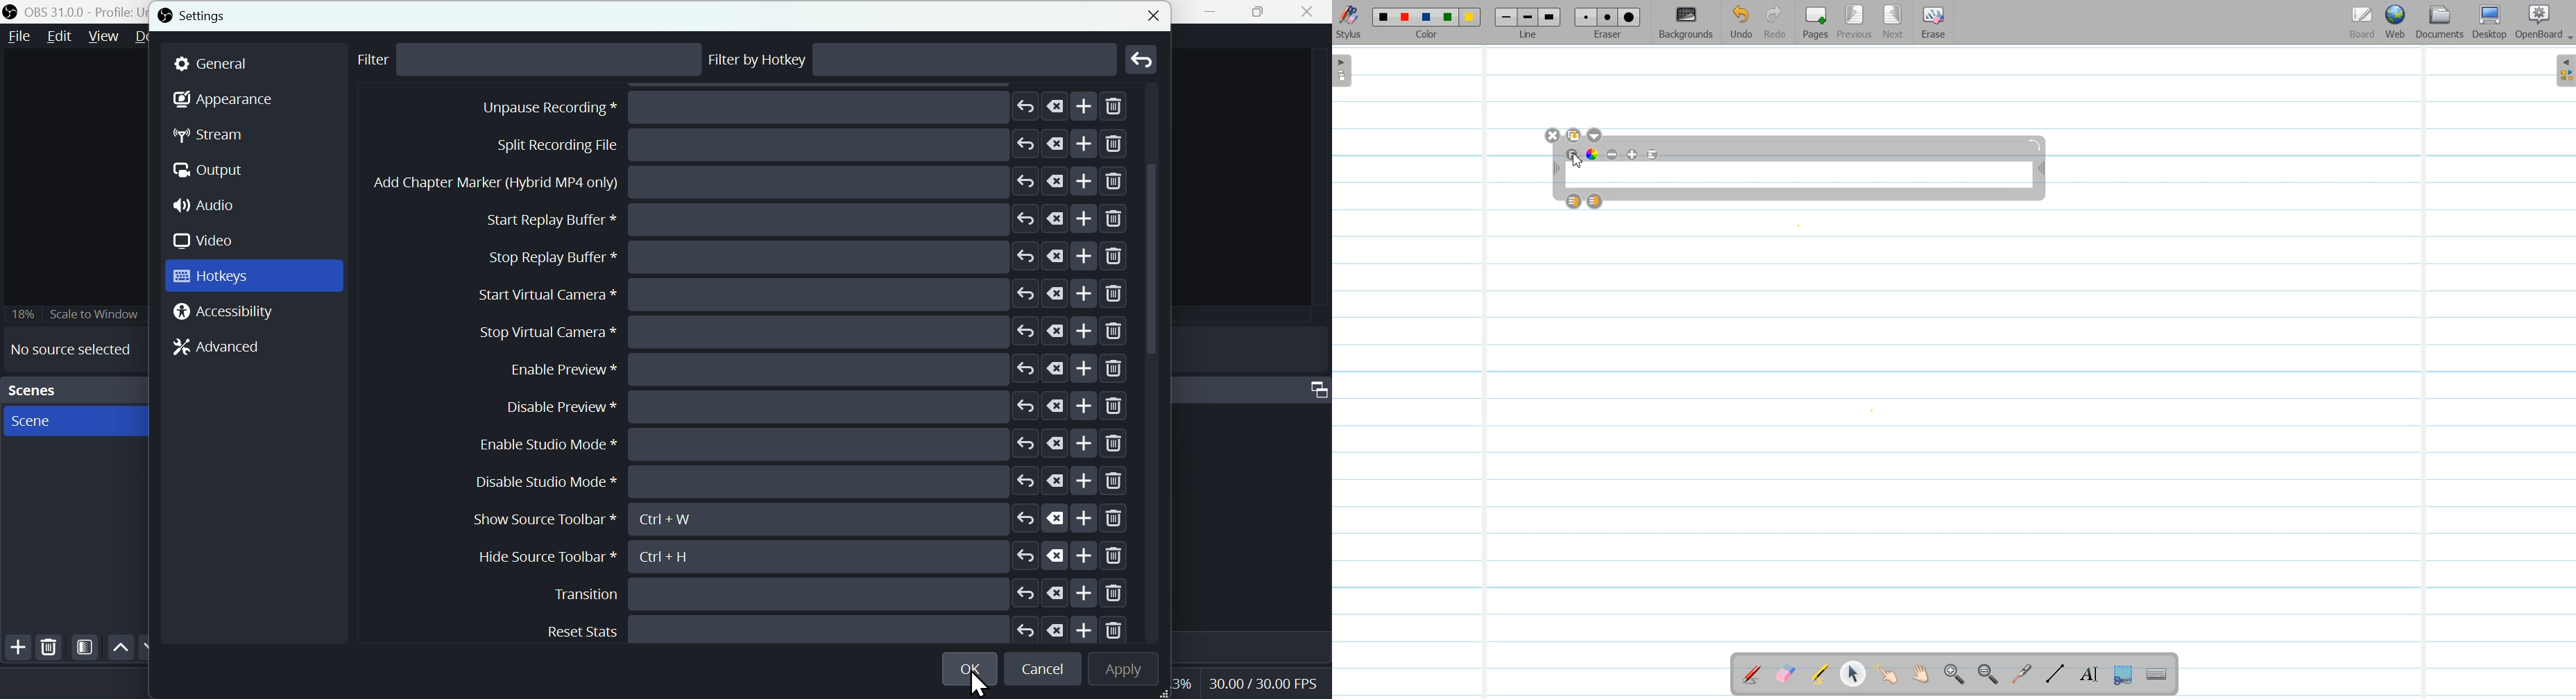 Image resolution: width=2576 pixels, height=700 pixels. What do you see at coordinates (49, 647) in the screenshot?
I see `Delete` at bounding box center [49, 647].